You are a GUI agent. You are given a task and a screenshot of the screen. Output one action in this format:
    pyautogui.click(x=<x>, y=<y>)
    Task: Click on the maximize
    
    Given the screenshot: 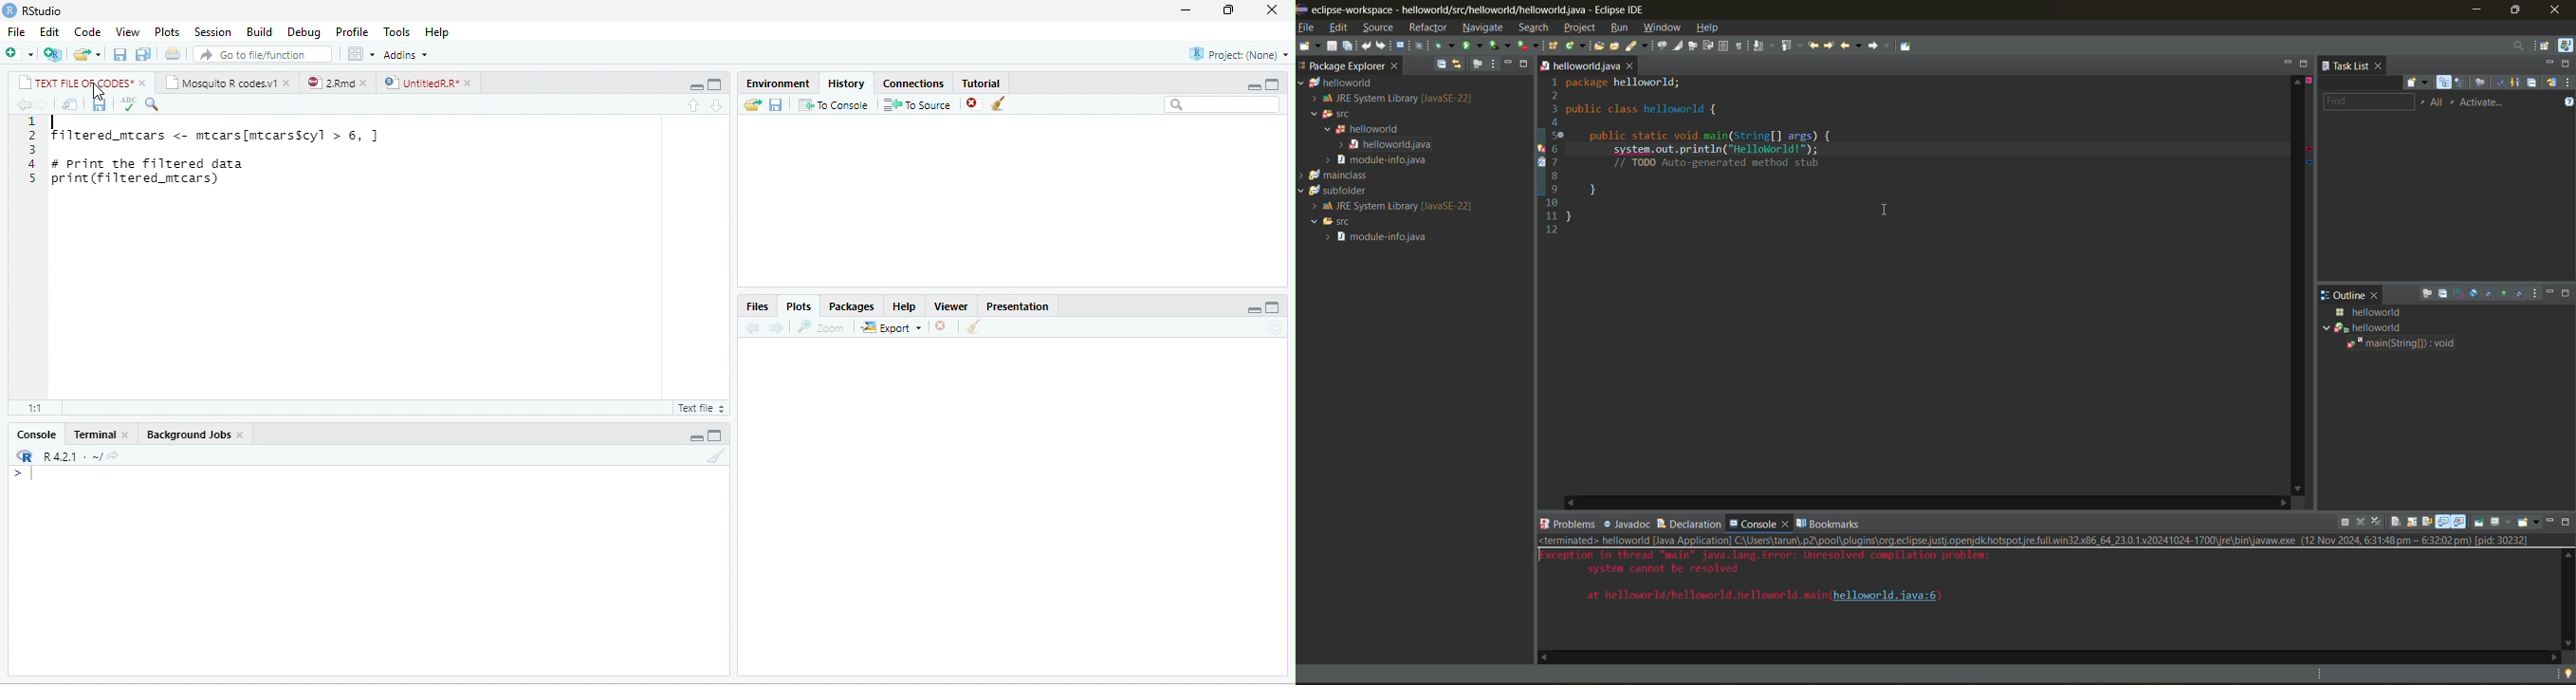 What is the action you would take?
    pyautogui.click(x=1273, y=307)
    